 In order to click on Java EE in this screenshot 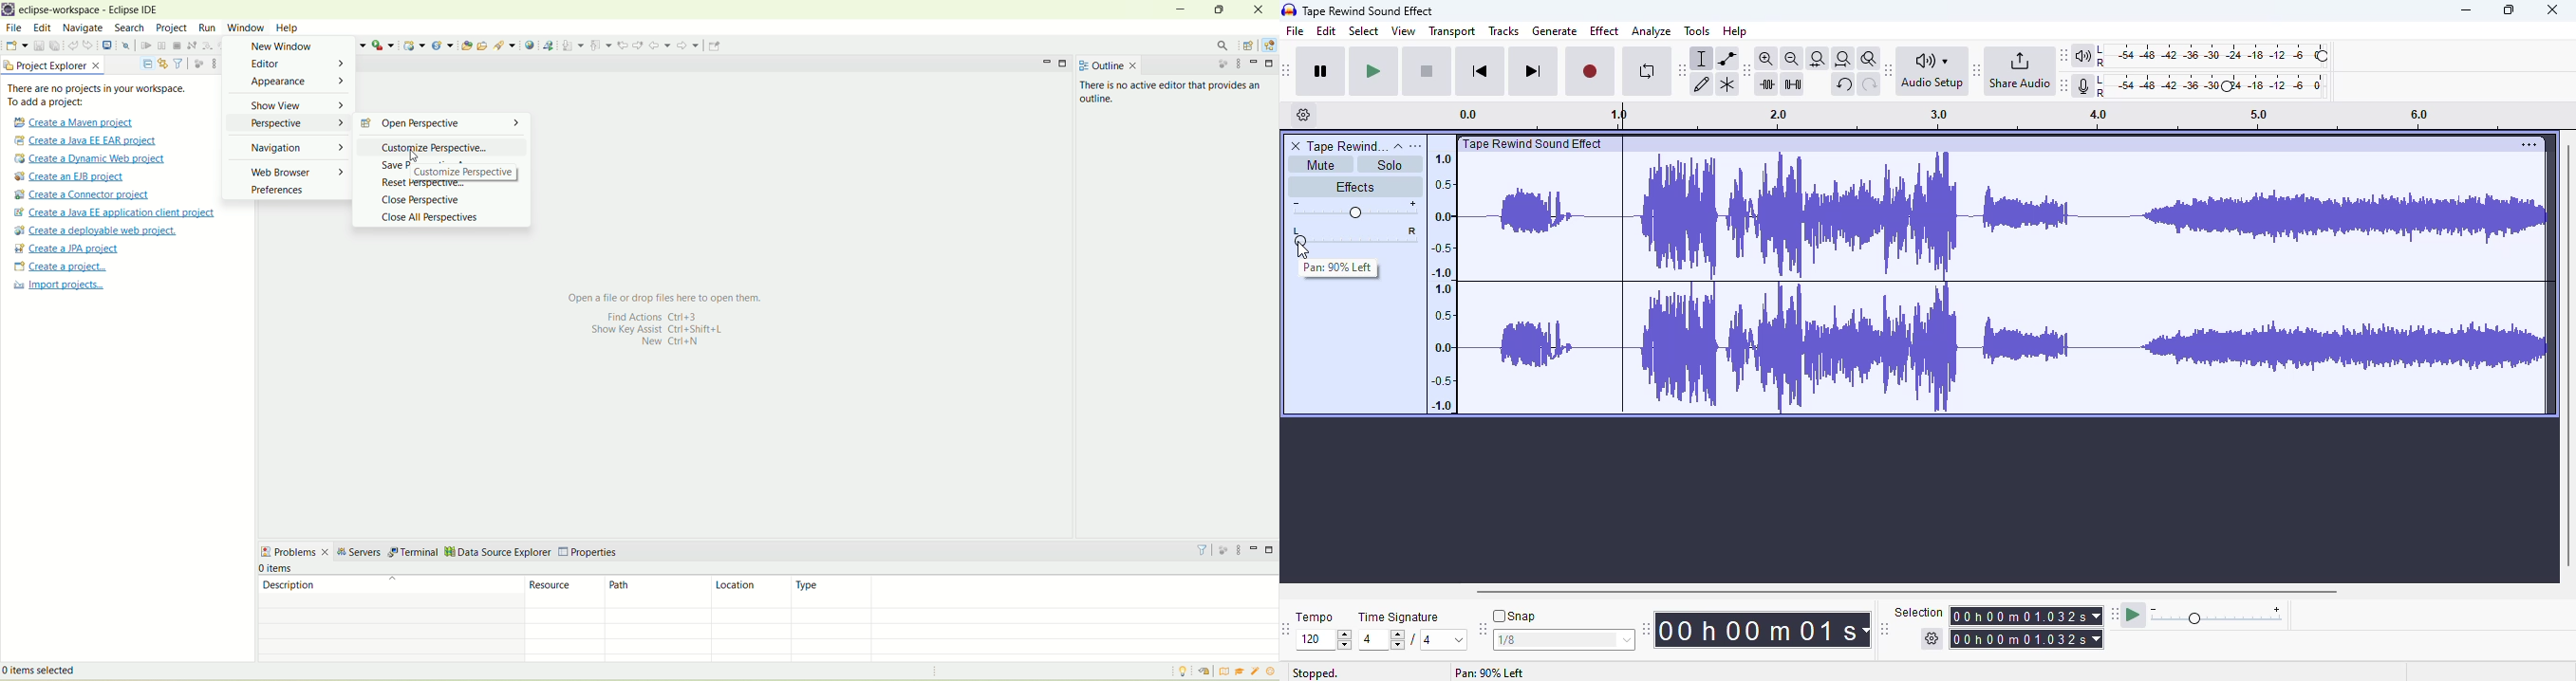, I will do `click(1270, 45)`.